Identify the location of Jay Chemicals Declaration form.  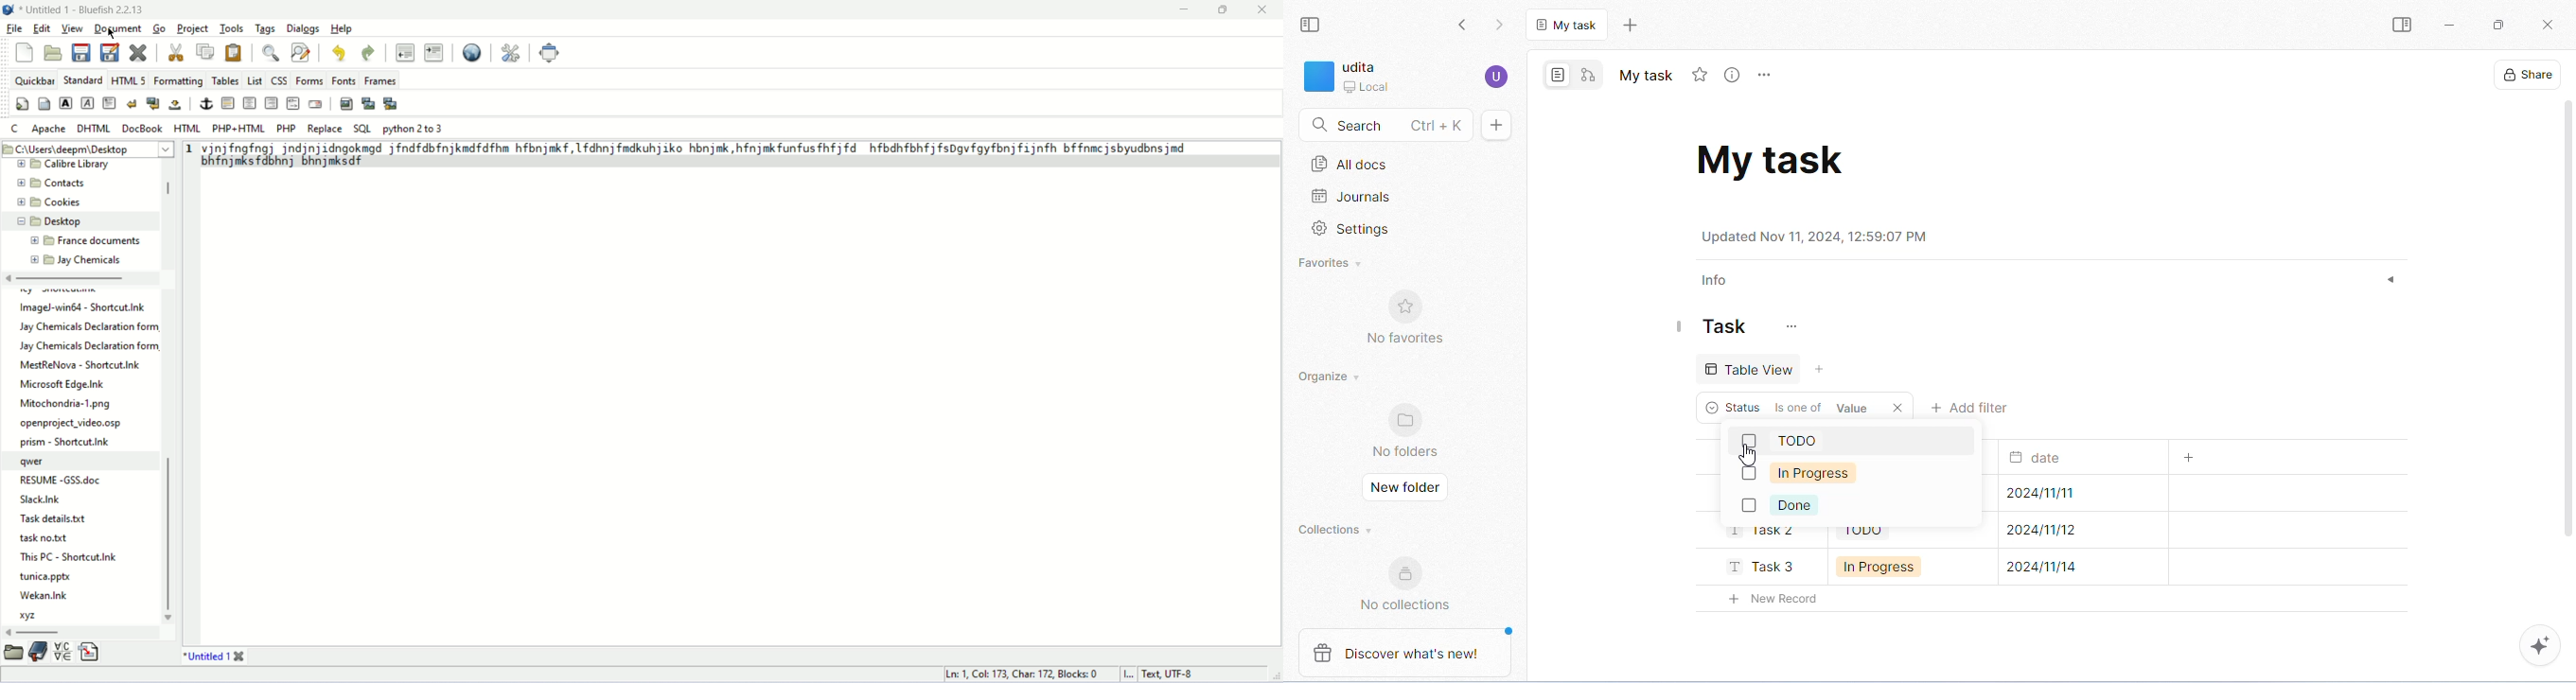
(85, 326).